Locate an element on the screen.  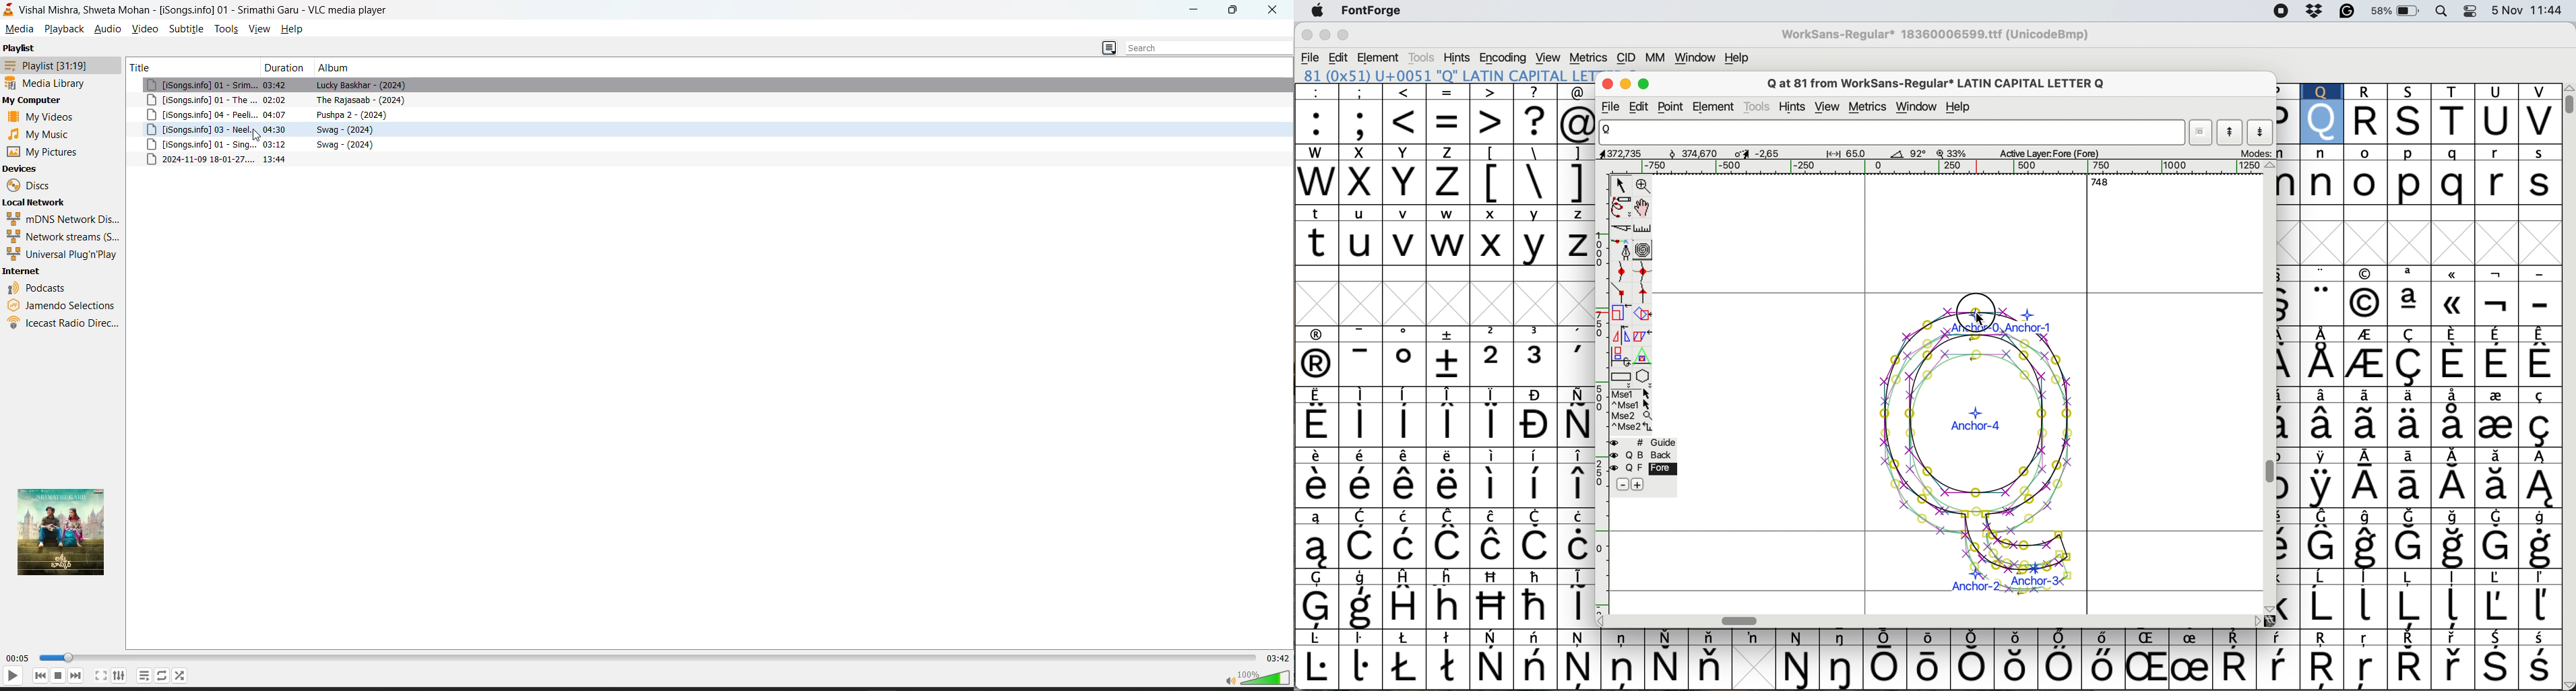
my computer is located at coordinates (34, 100).